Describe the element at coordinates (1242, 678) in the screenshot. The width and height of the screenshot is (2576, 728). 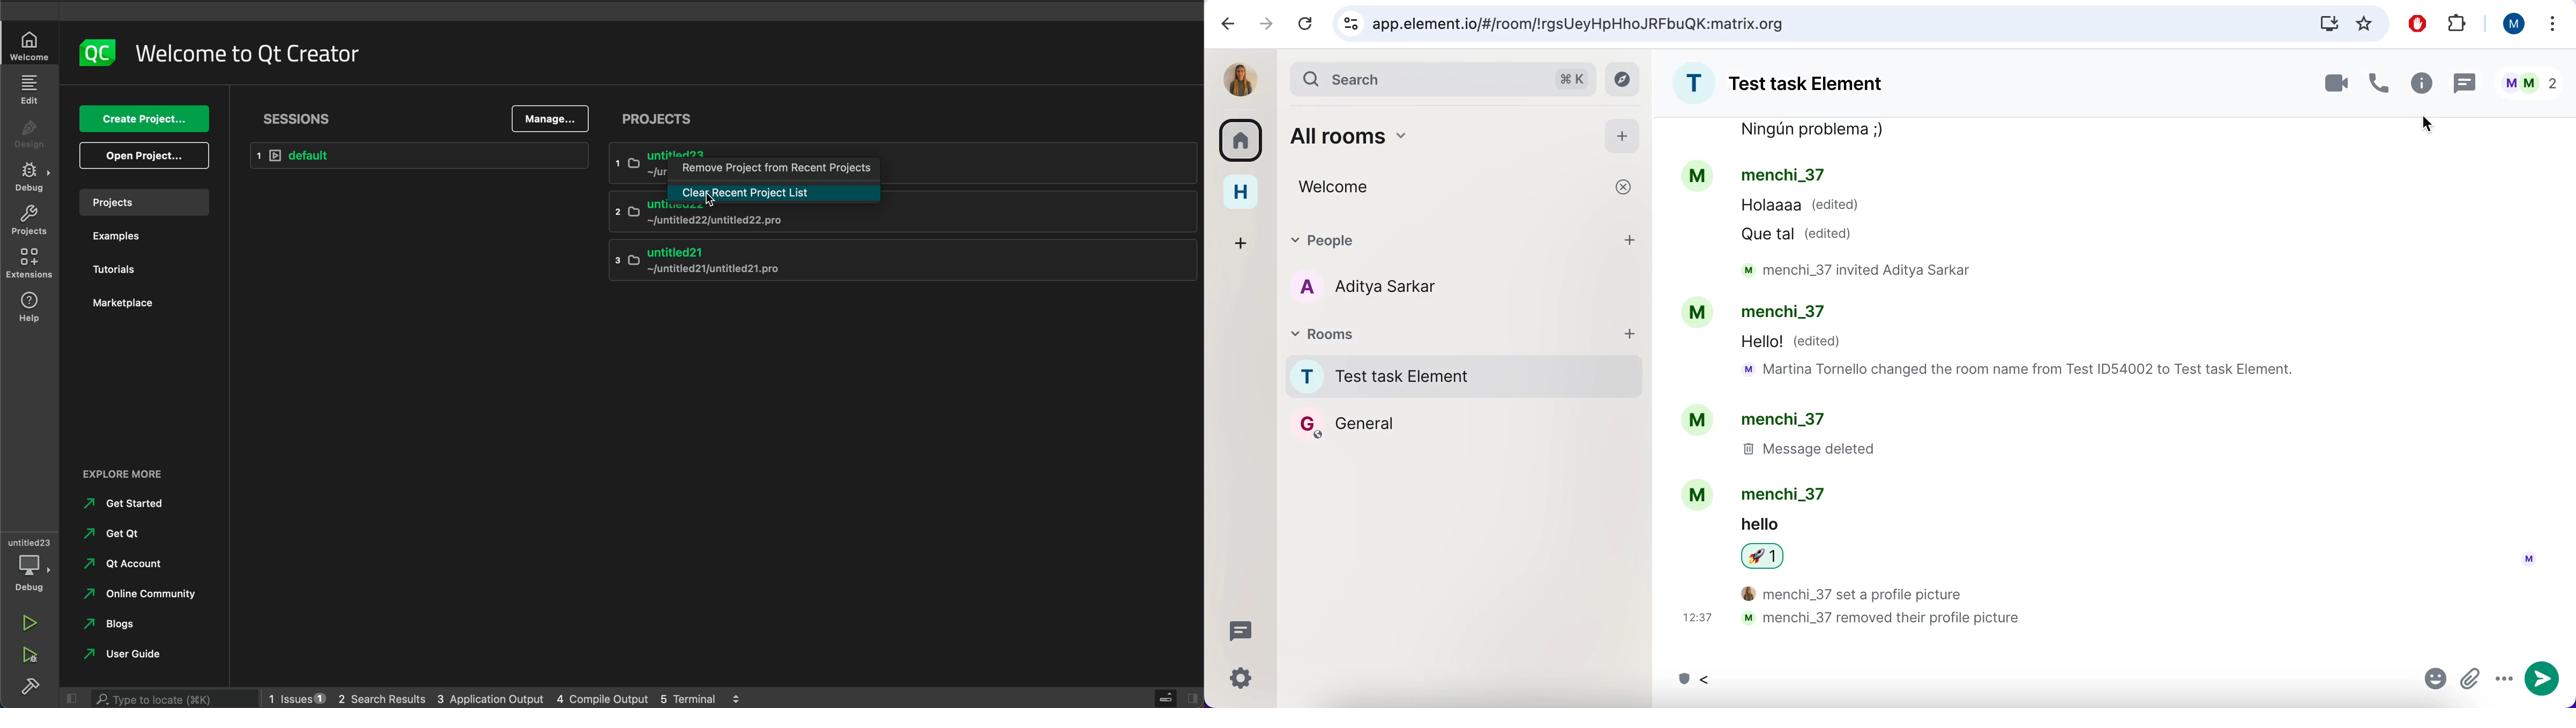
I see `quick settings` at that location.